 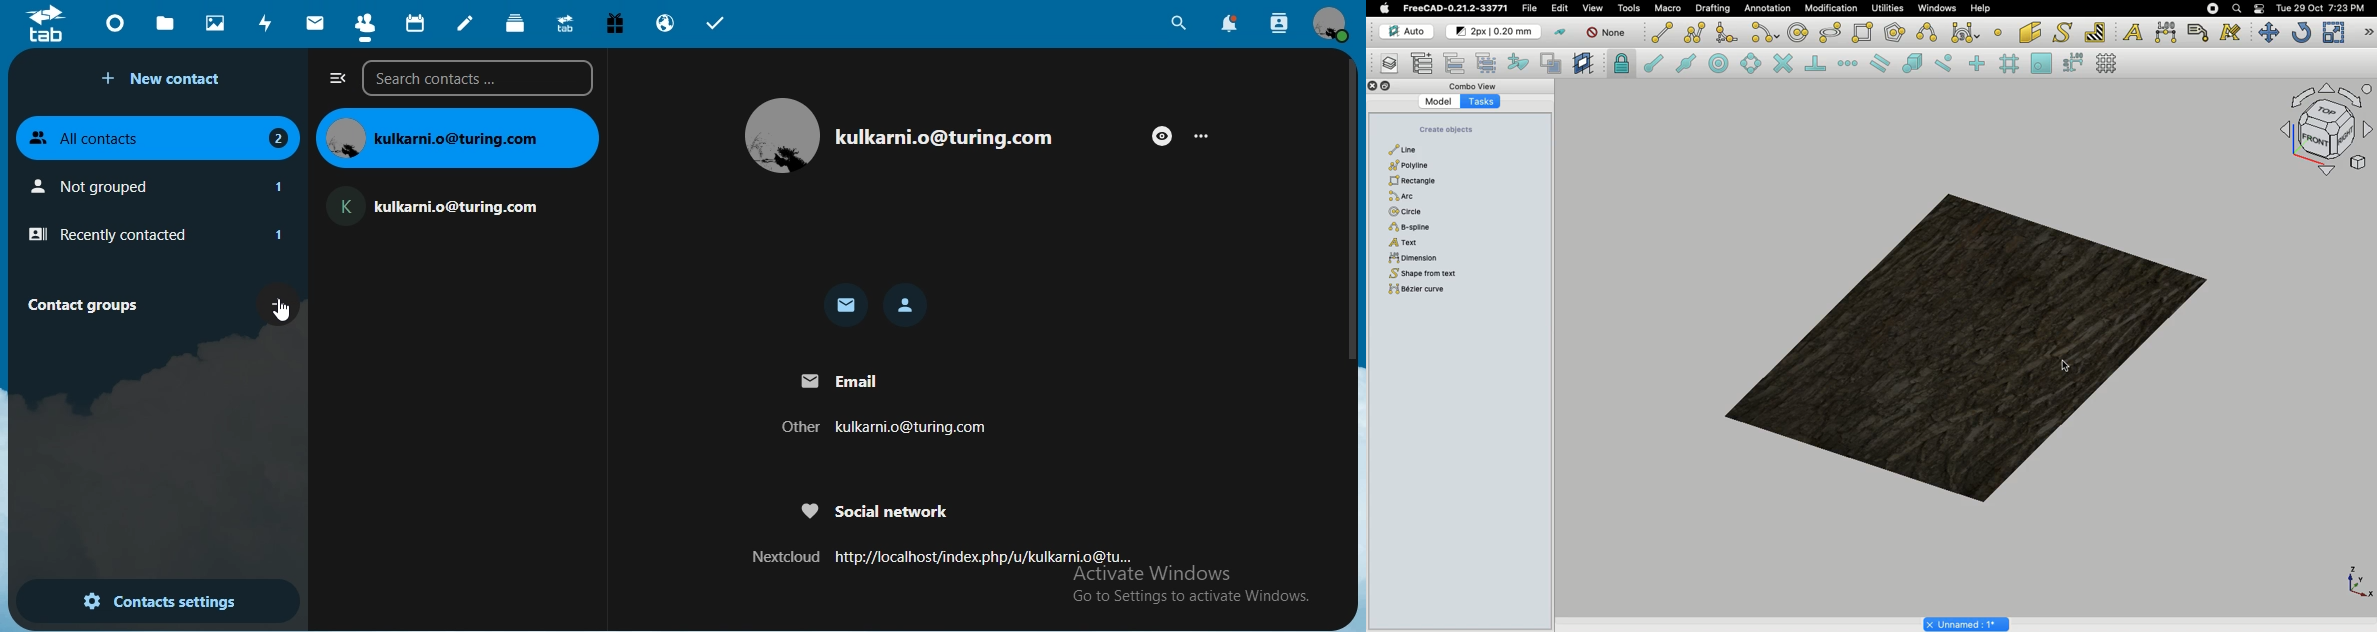 What do you see at coordinates (2199, 31) in the screenshot?
I see `Label` at bounding box center [2199, 31].